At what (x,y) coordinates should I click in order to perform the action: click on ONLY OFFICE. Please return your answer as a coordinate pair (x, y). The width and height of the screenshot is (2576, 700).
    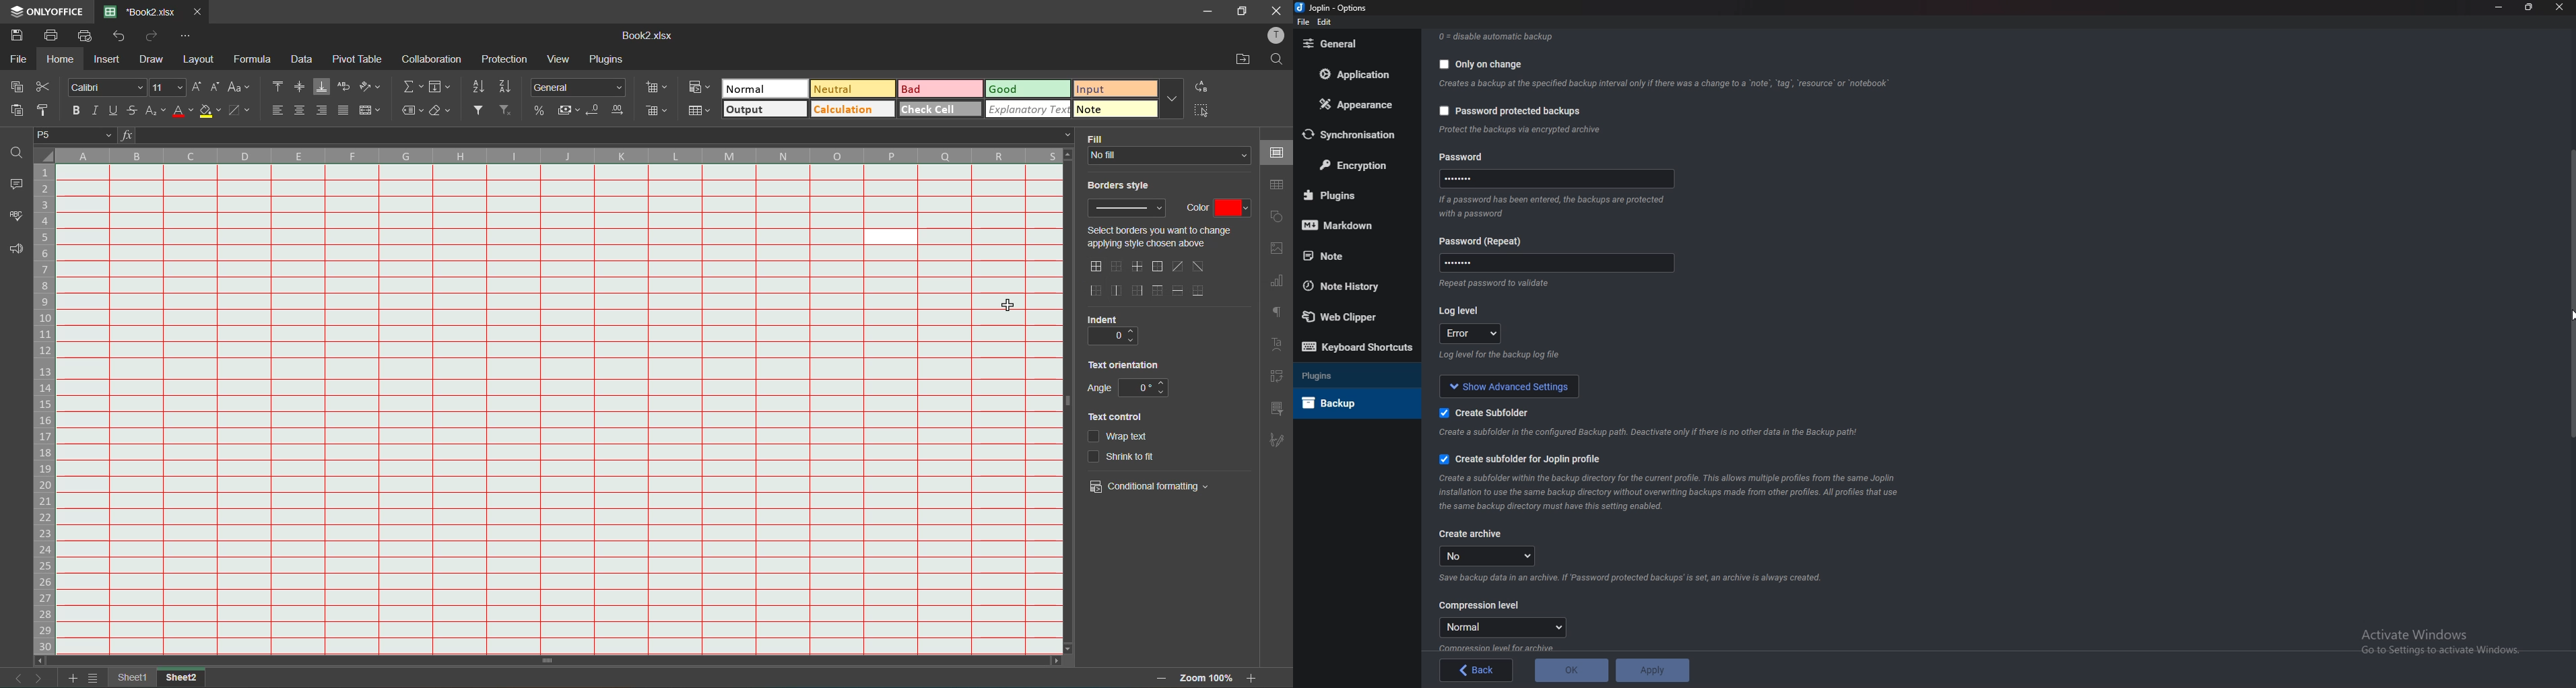
    Looking at the image, I should click on (49, 9).